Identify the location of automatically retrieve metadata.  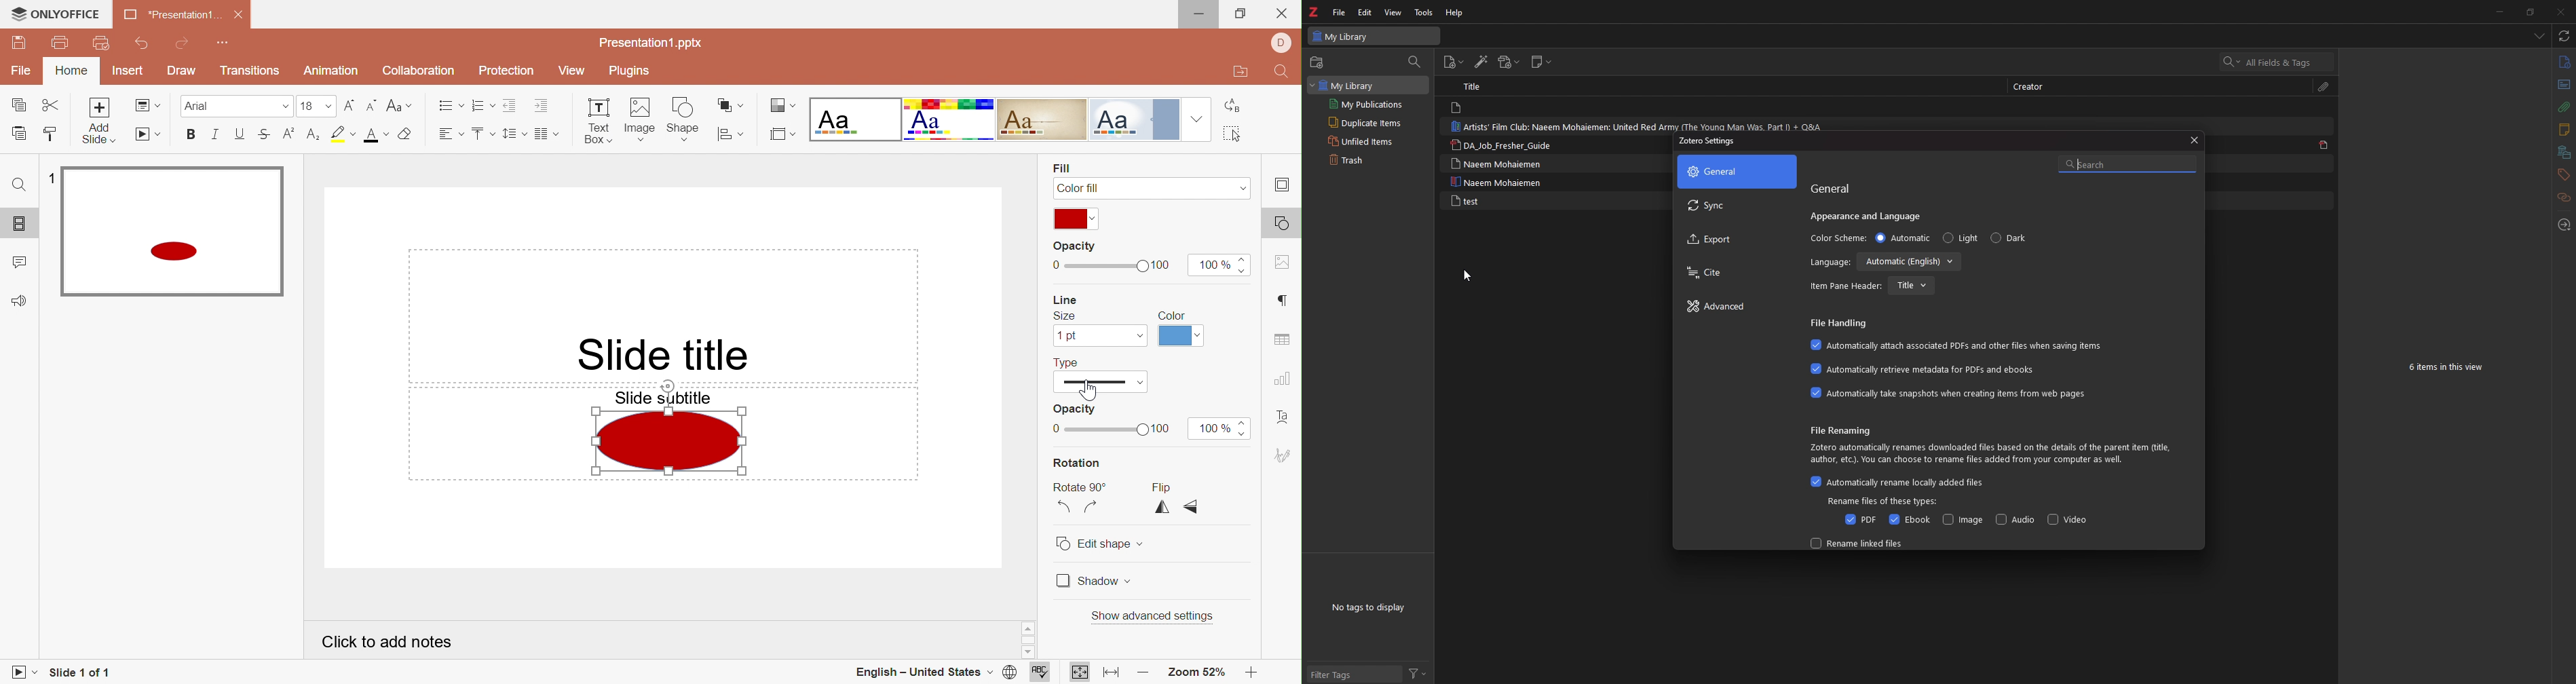
(1928, 370).